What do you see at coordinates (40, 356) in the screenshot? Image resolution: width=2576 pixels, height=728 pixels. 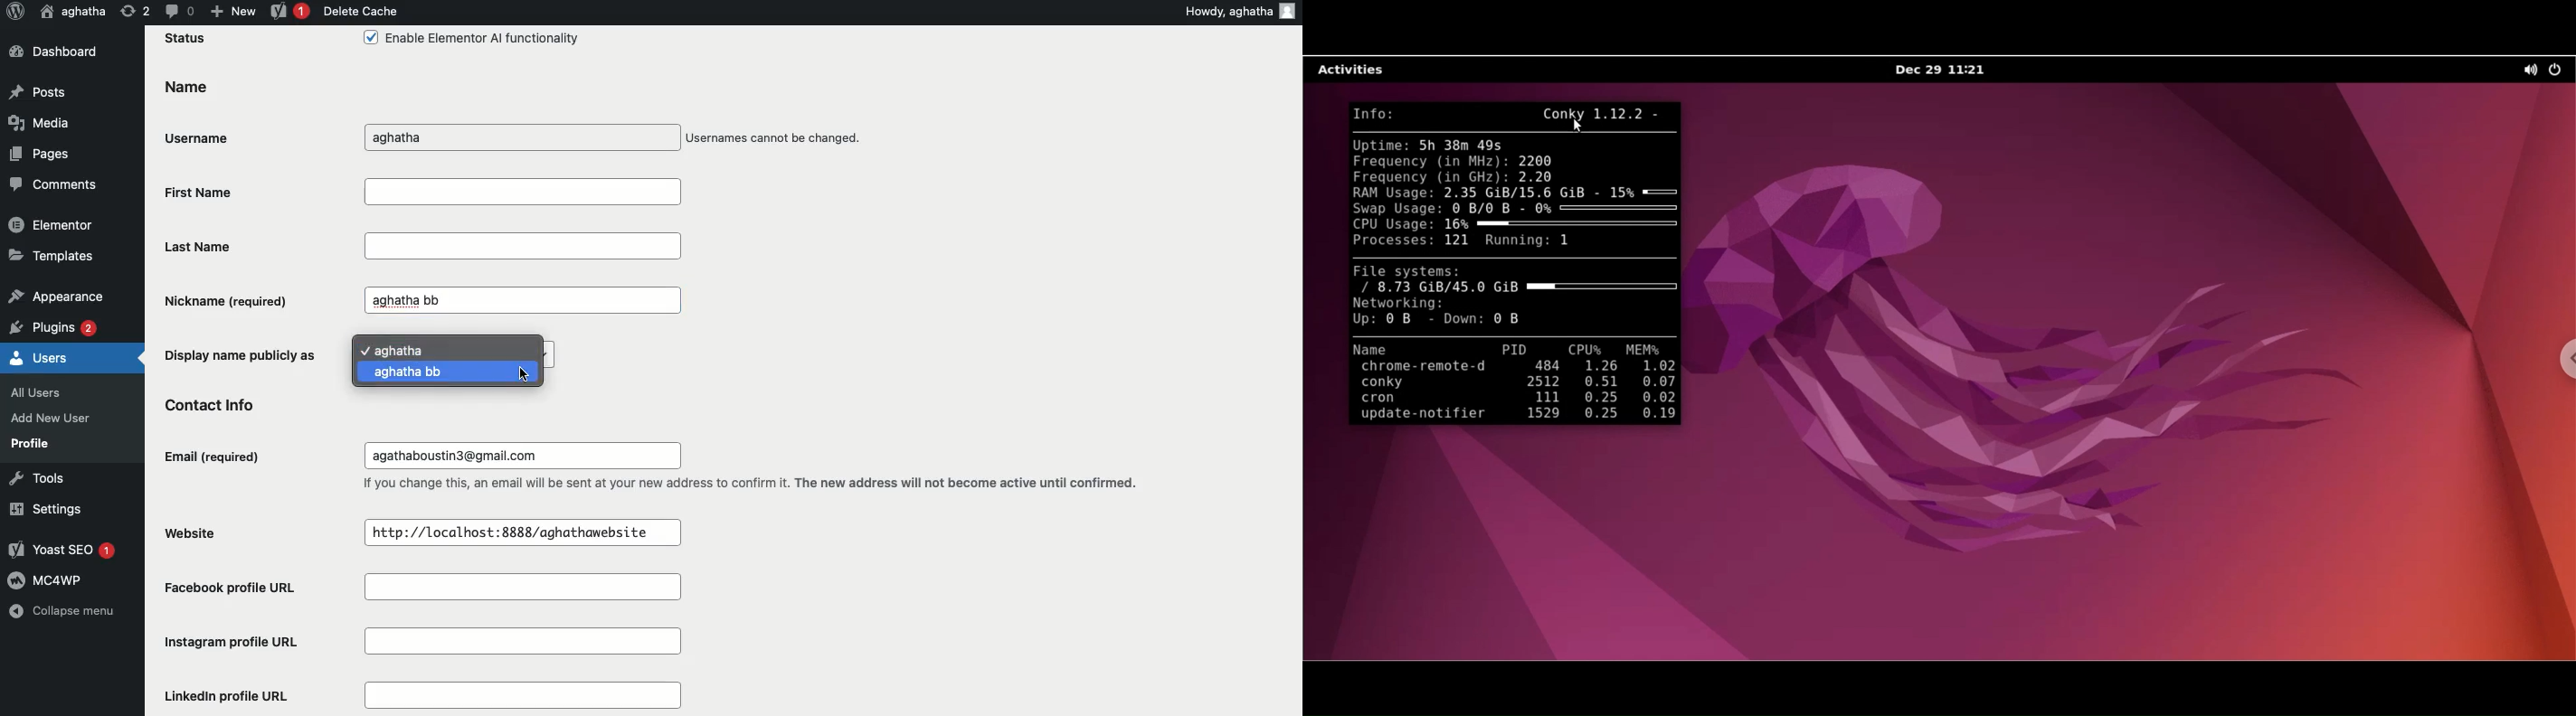 I see `Users` at bounding box center [40, 356].